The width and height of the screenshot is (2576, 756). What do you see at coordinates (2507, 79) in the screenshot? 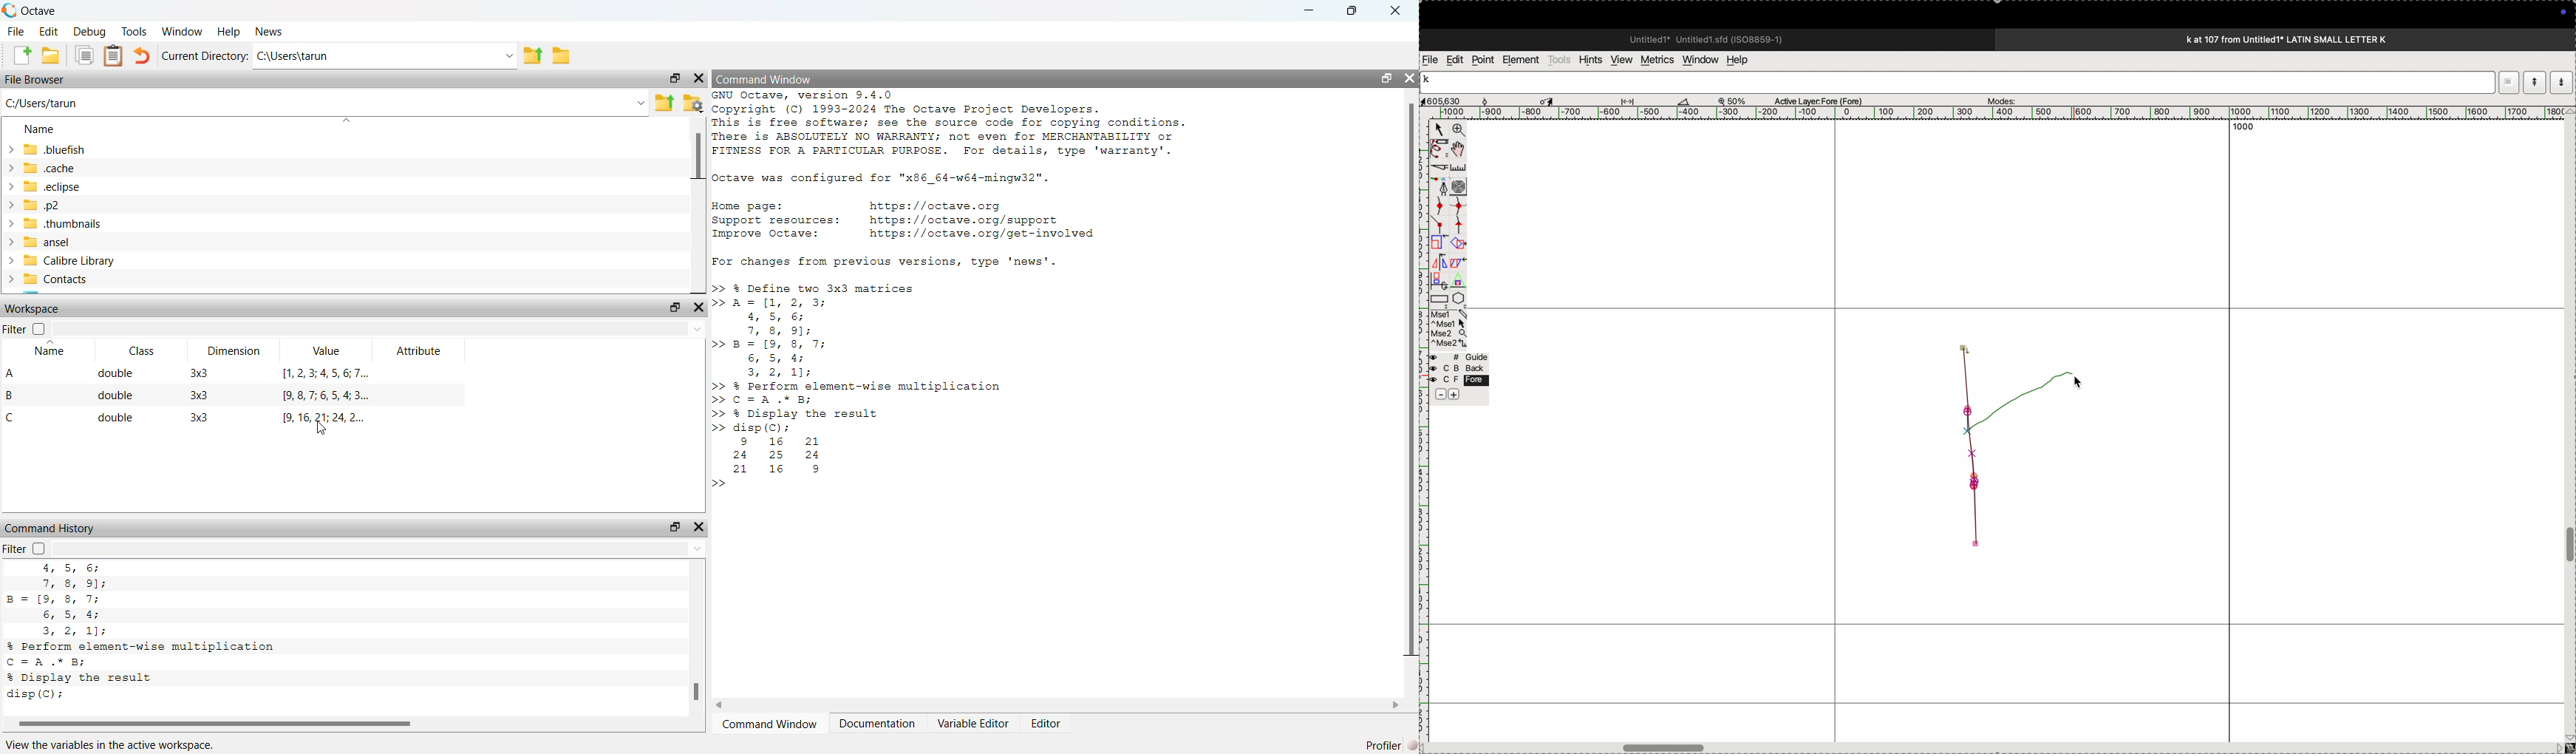
I see `restore down` at bounding box center [2507, 79].